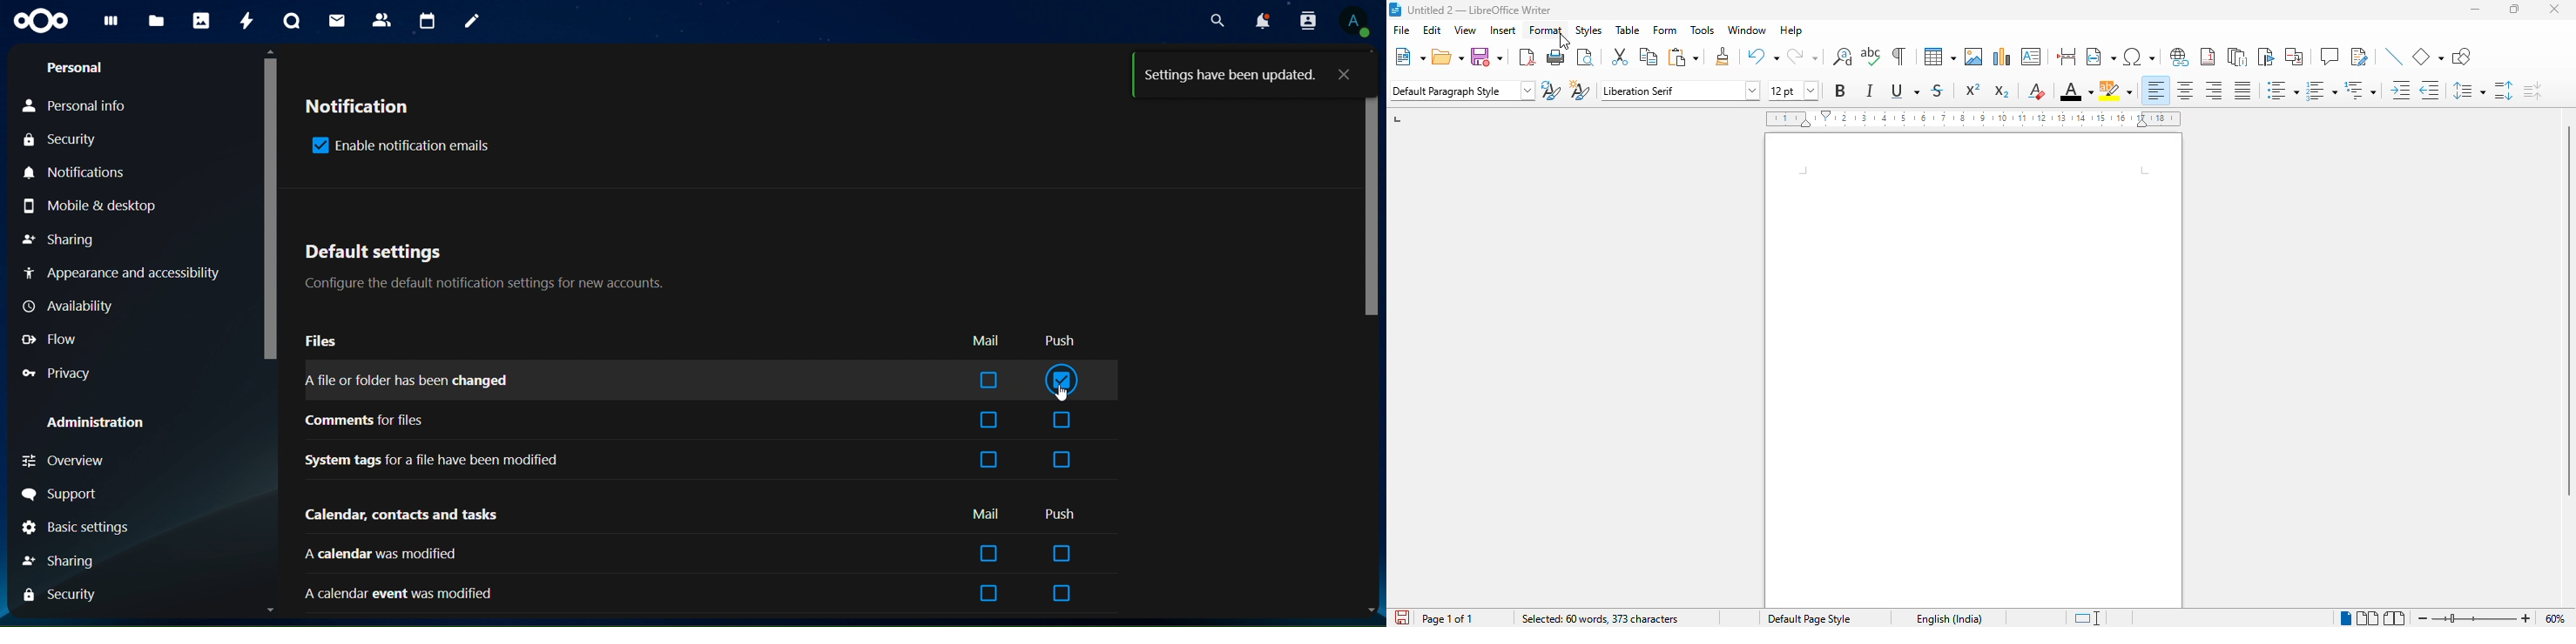  What do you see at coordinates (2532, 91) in the screenshot?
I see `decrease paragraph spacing` at bounding box center [2532, 91].